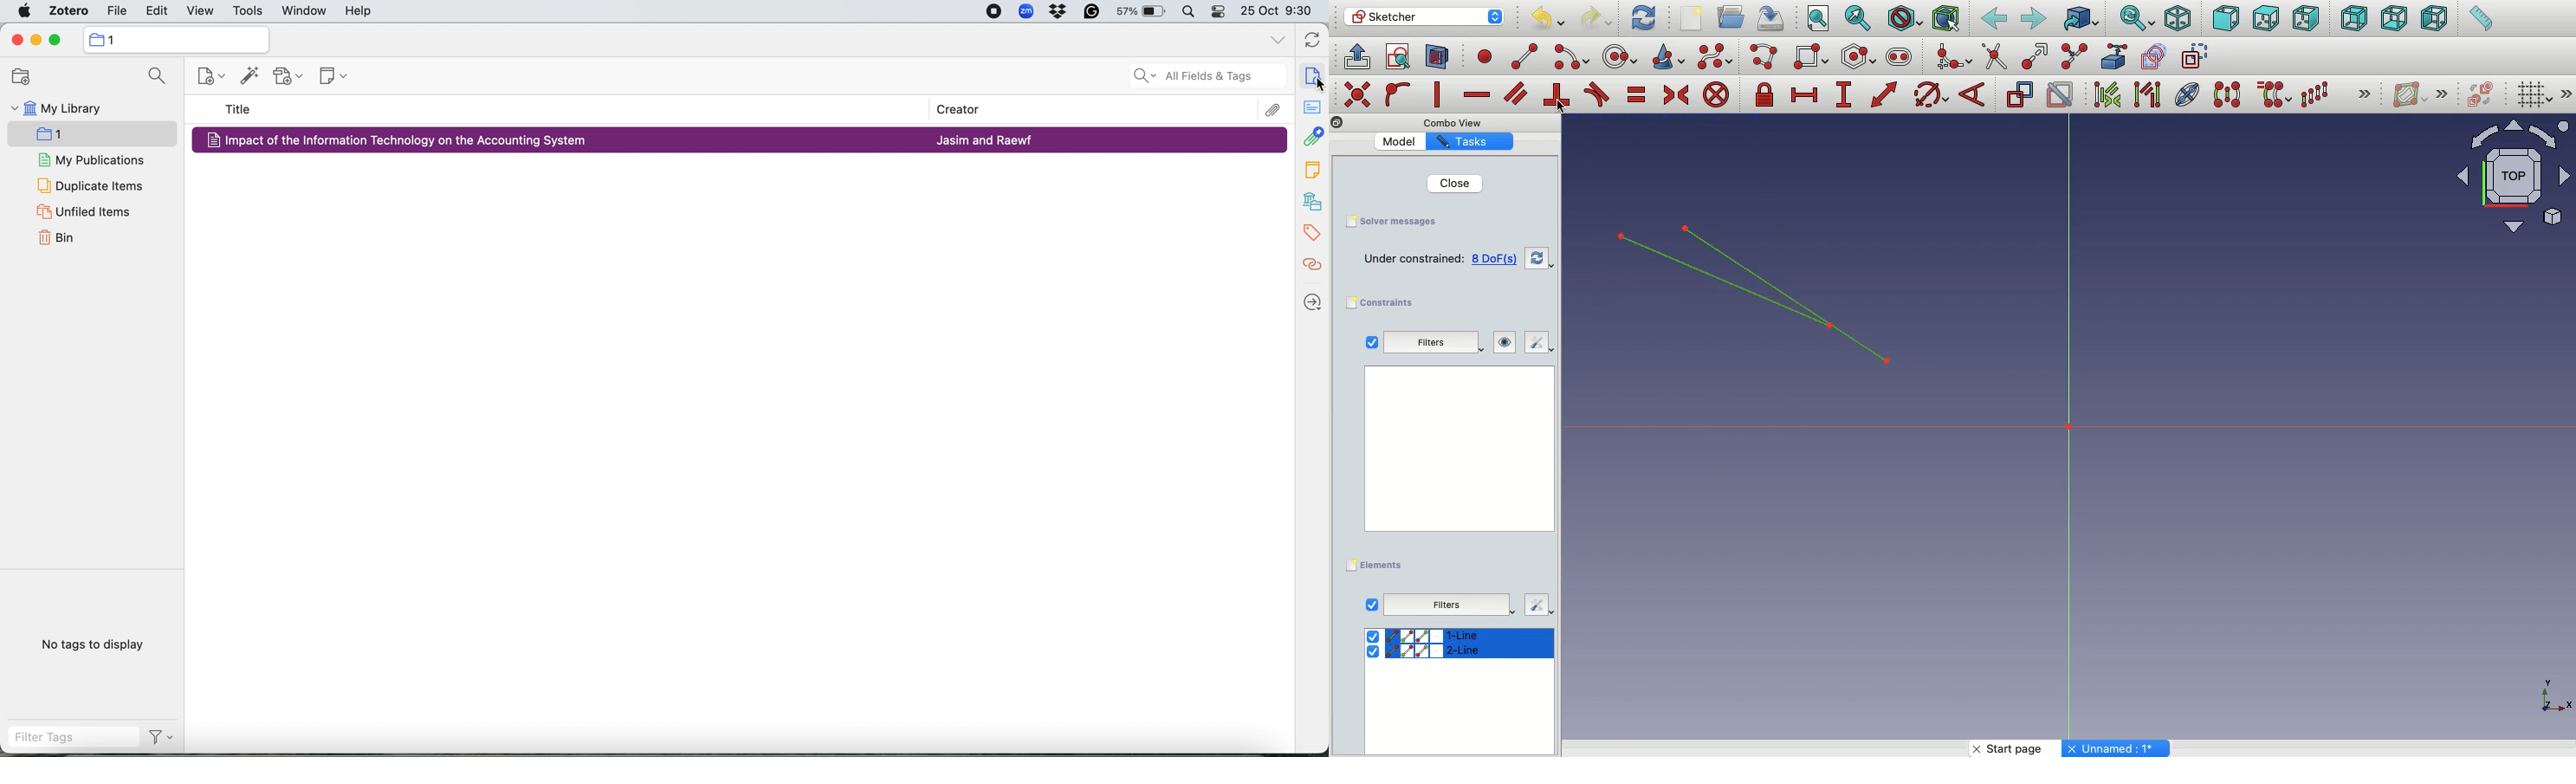 This screenshot has height=784, width=2576. What do you see at coordinates (289, 77) in the screenshot?
I see `add attachment` at bounding box center [289, 77].